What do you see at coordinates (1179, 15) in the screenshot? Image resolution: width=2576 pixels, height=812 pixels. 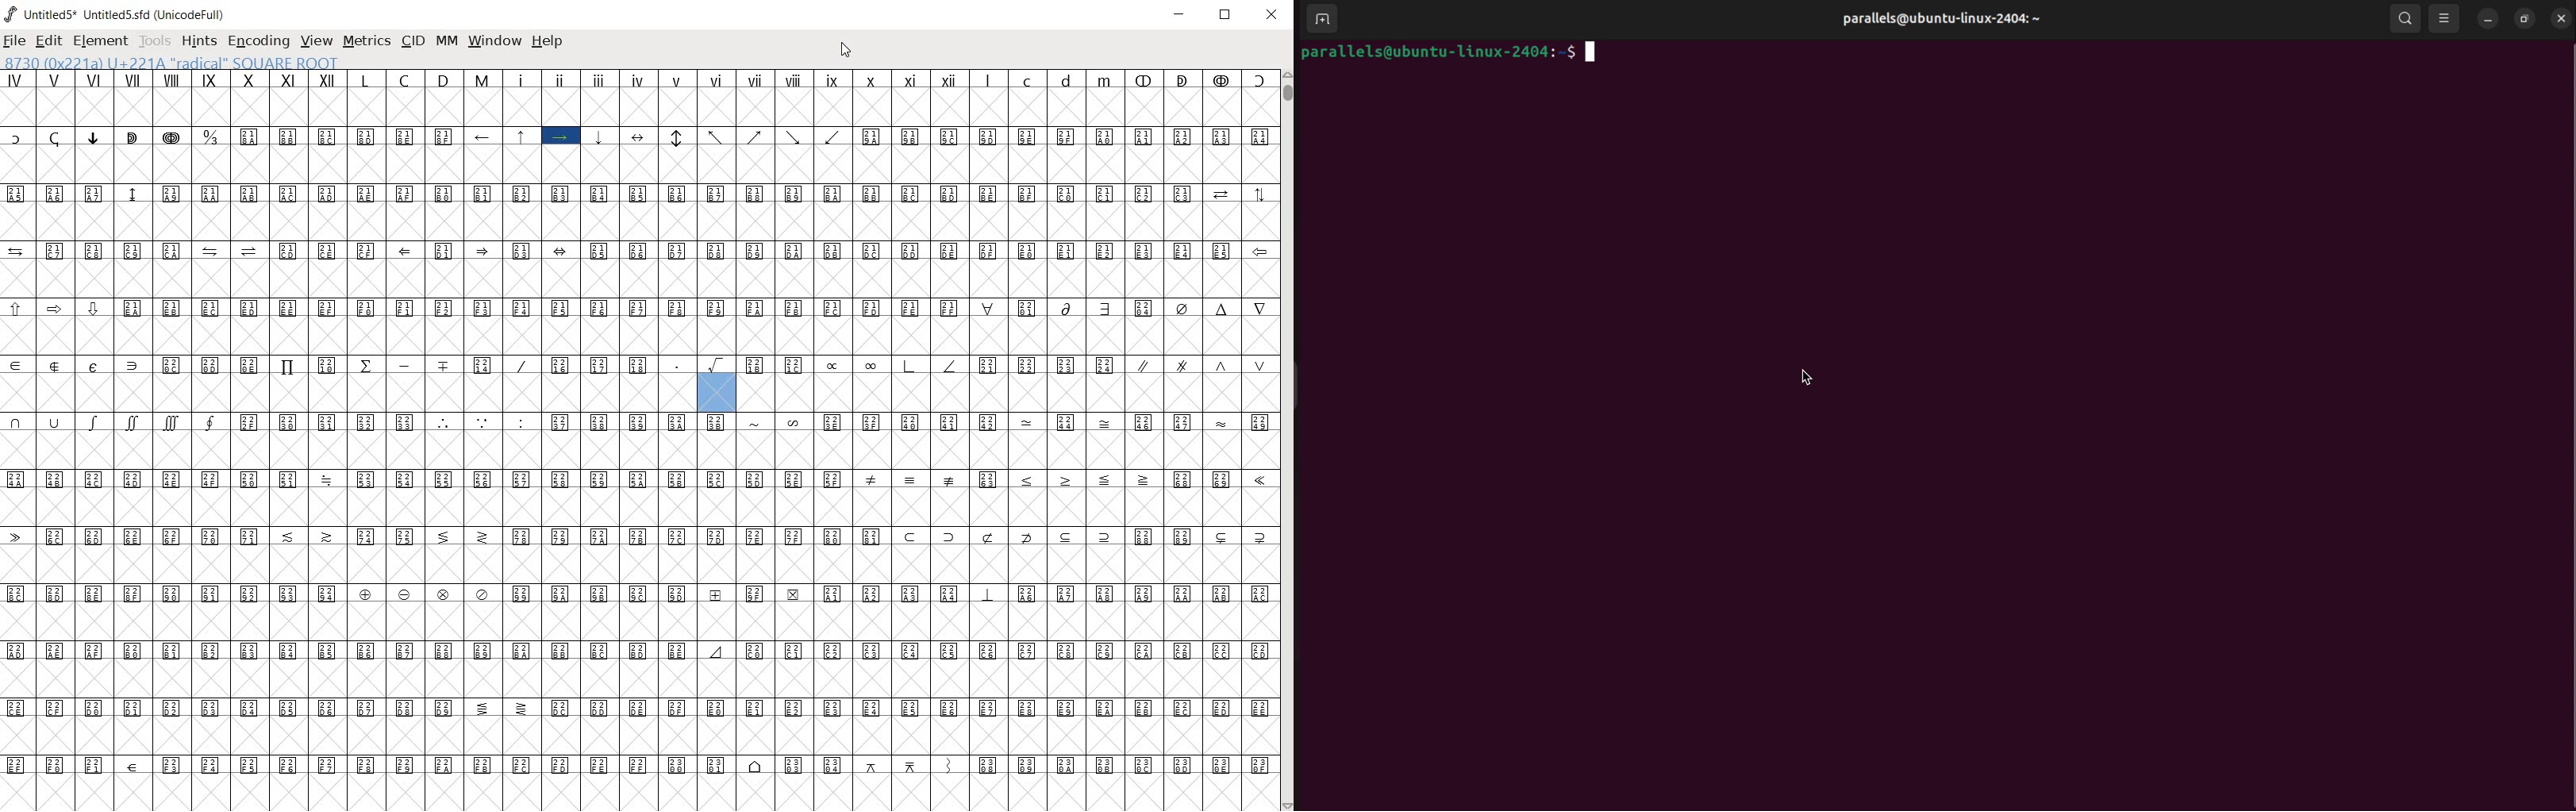 I see `MINIMIZE` at bounding box center [1179, 15].